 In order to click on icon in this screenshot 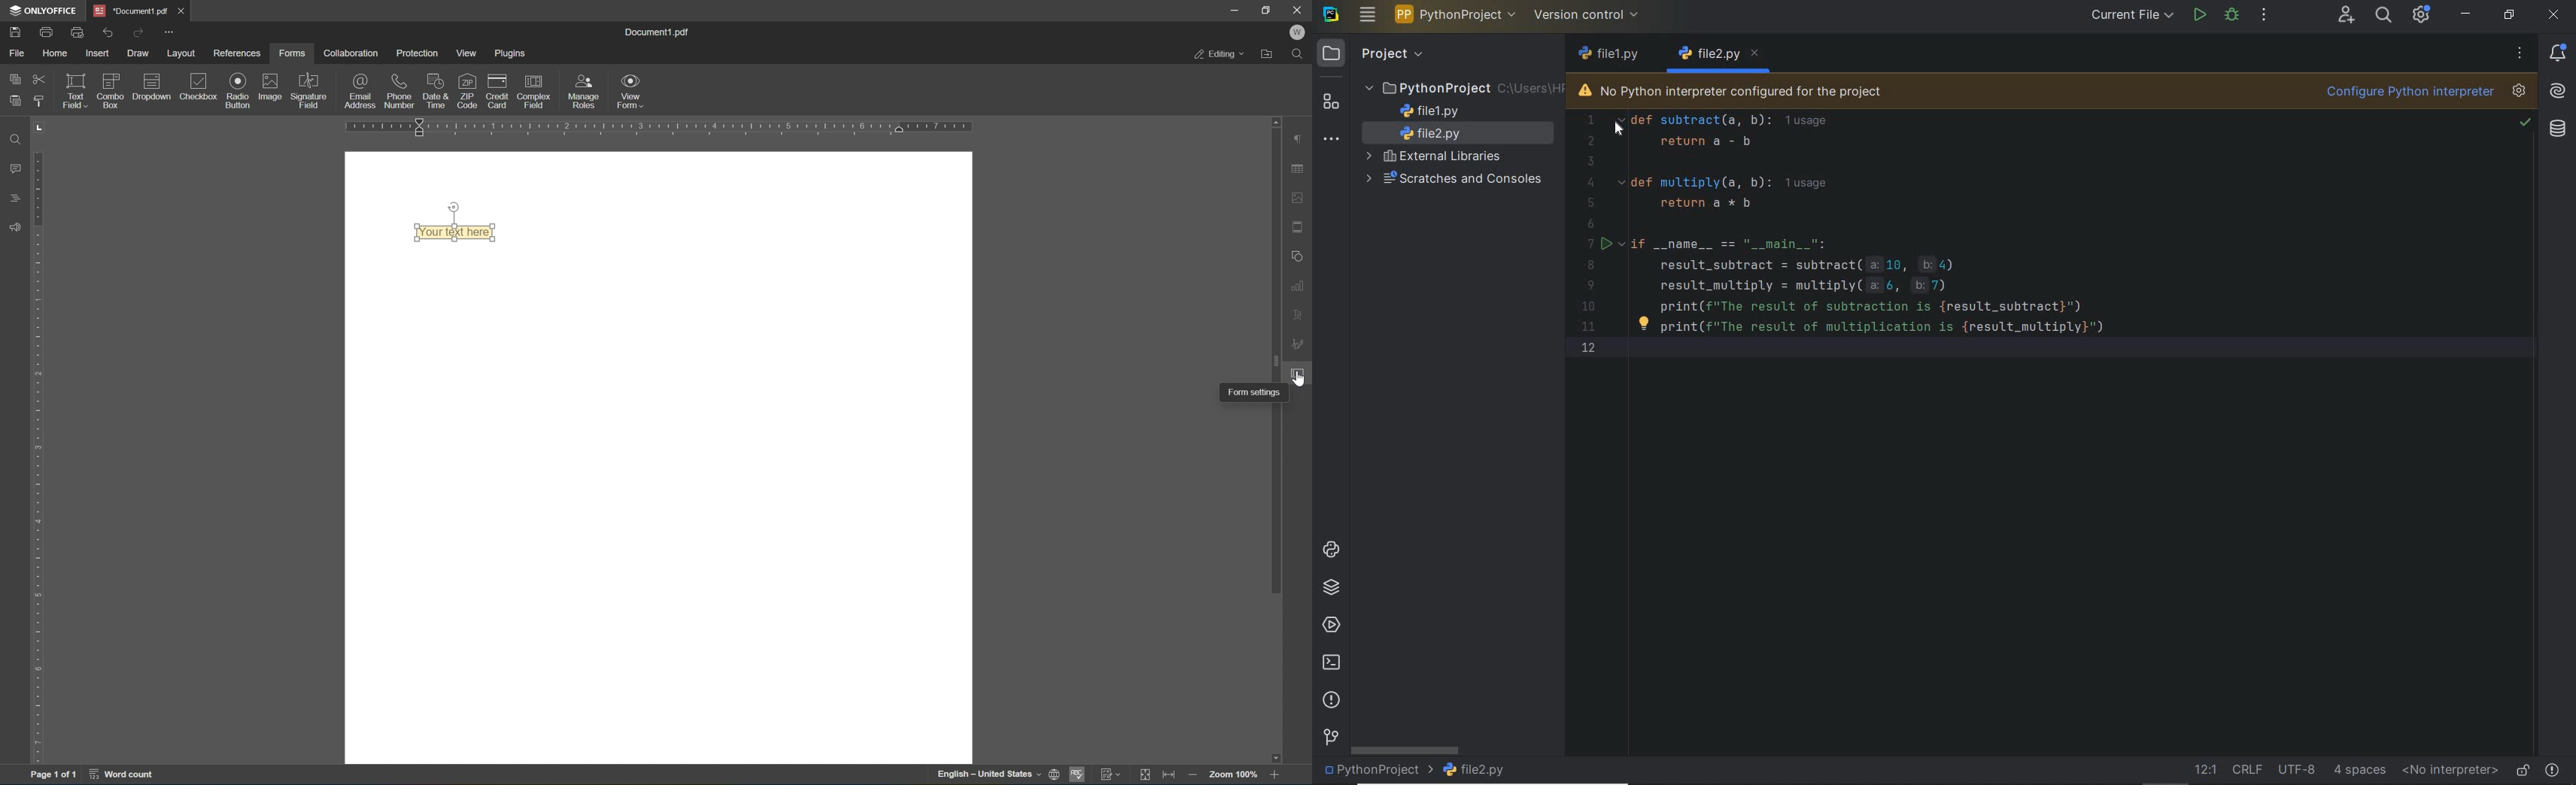, I will do `click(112, 78)`.